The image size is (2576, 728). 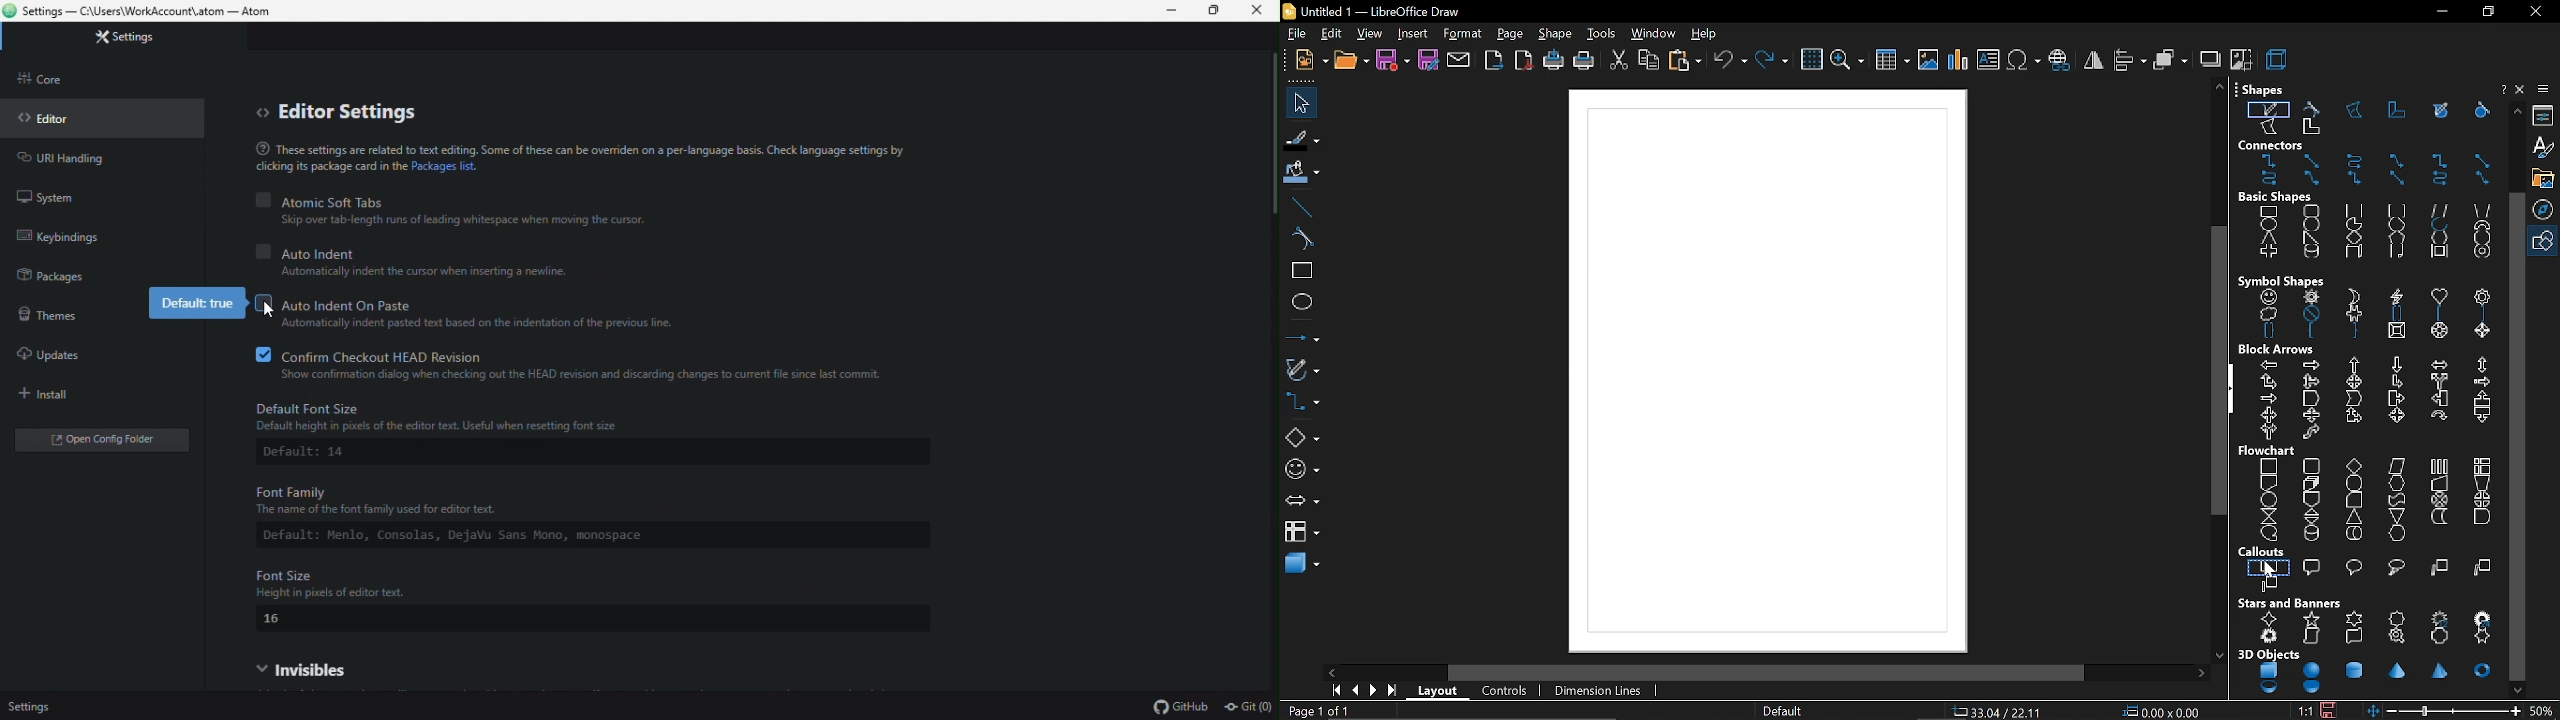 I want to click on symbol shapes, so click(x=2282, y=280).